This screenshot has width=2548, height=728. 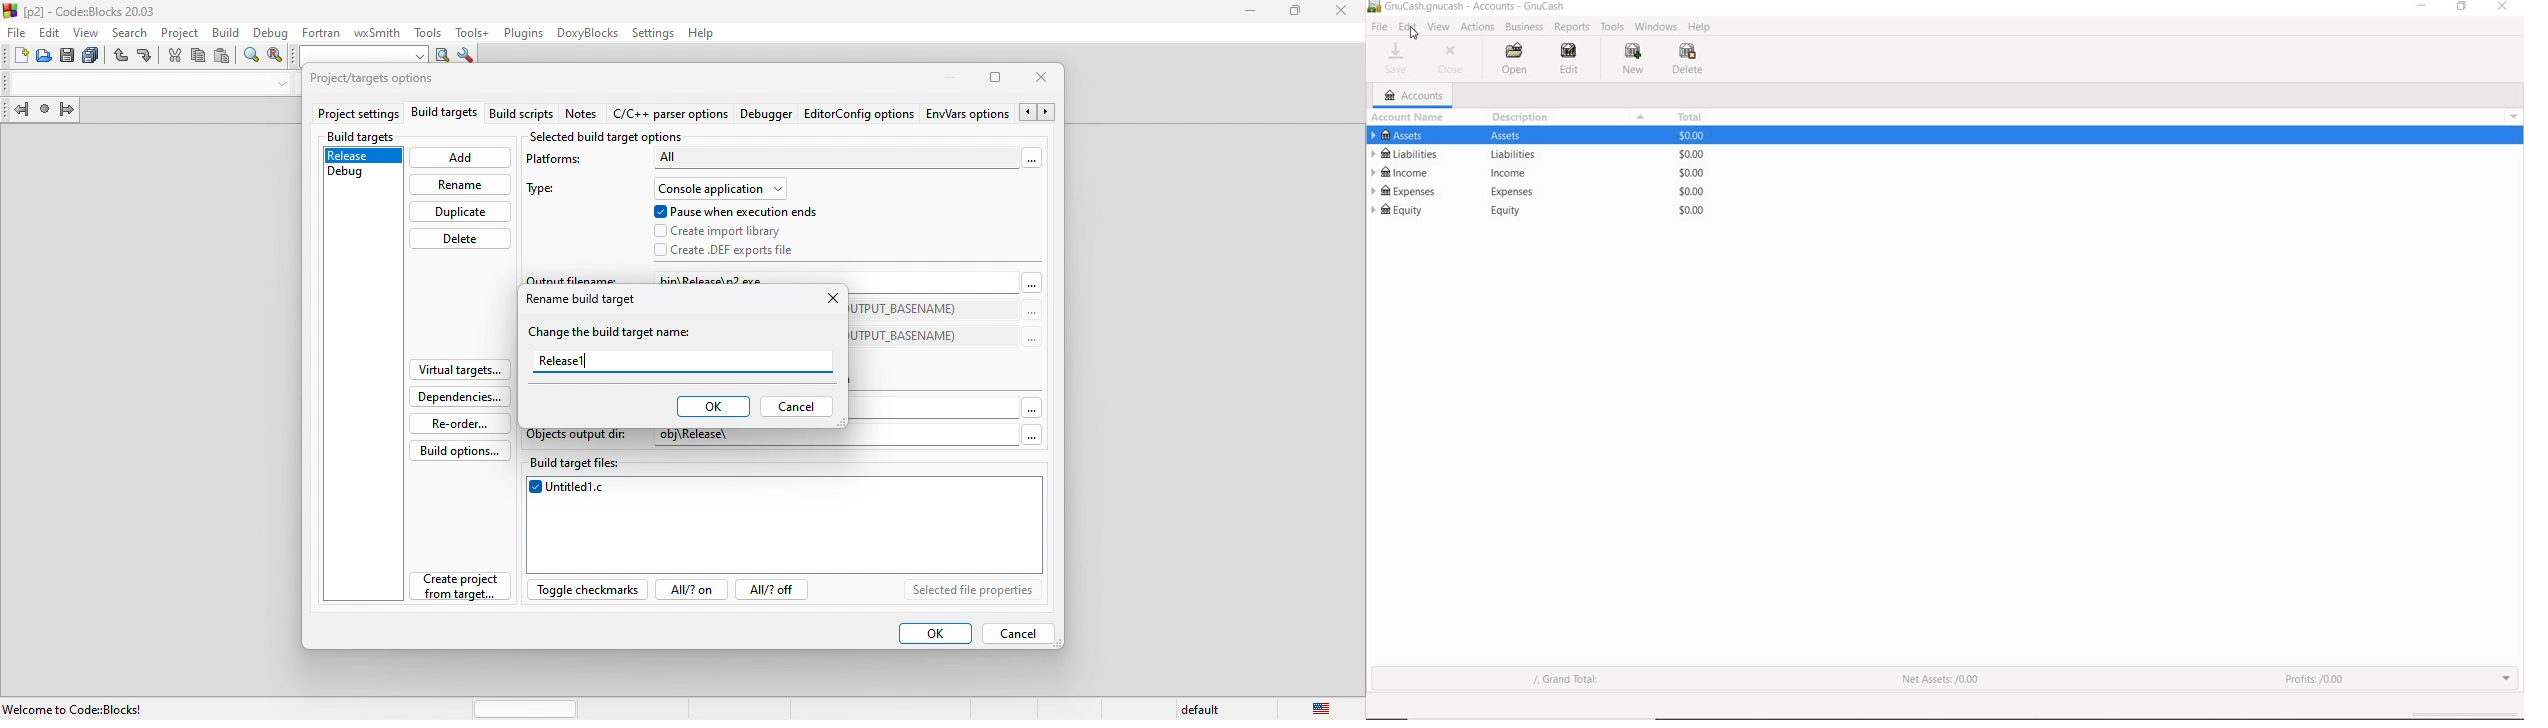 What do you see at coordinates (572, 278) in the screenshot?
I see `output filename` at bounding box center [572, 278].